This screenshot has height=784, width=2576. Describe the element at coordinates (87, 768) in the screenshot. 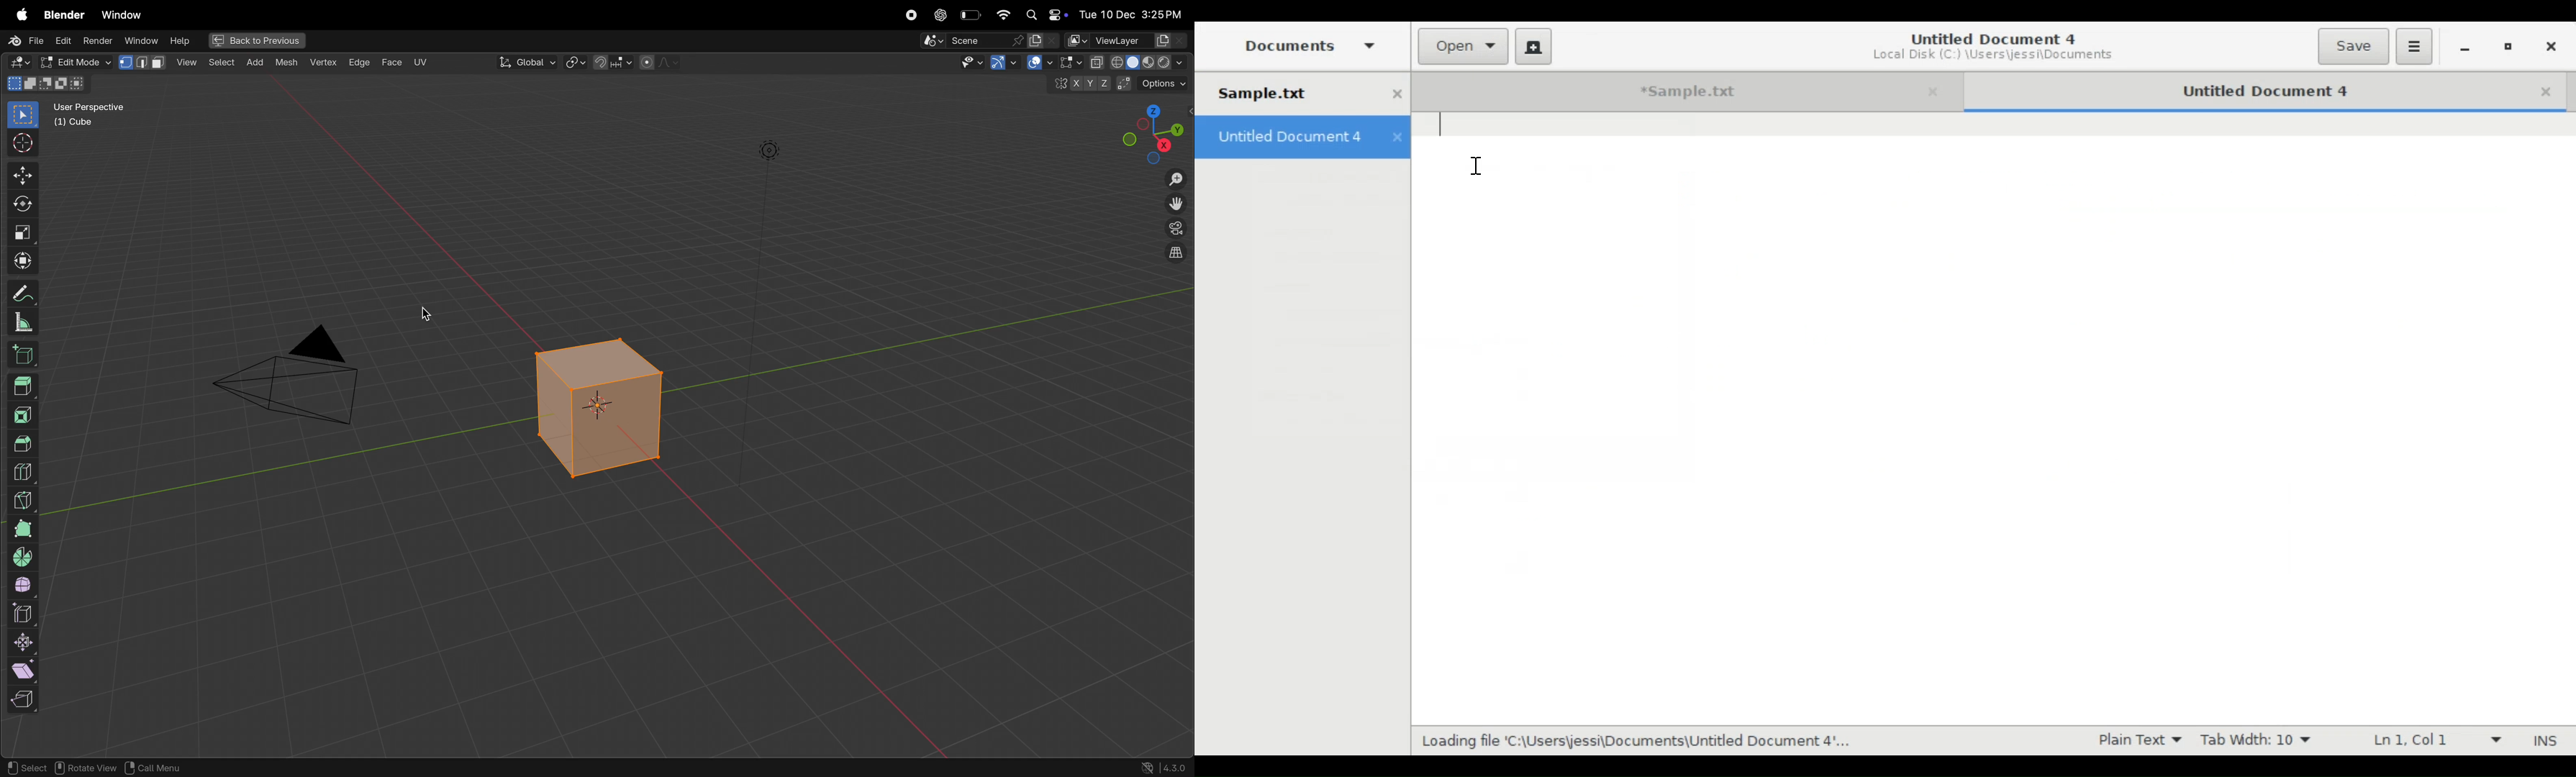

I see `Rotate view` at that location.